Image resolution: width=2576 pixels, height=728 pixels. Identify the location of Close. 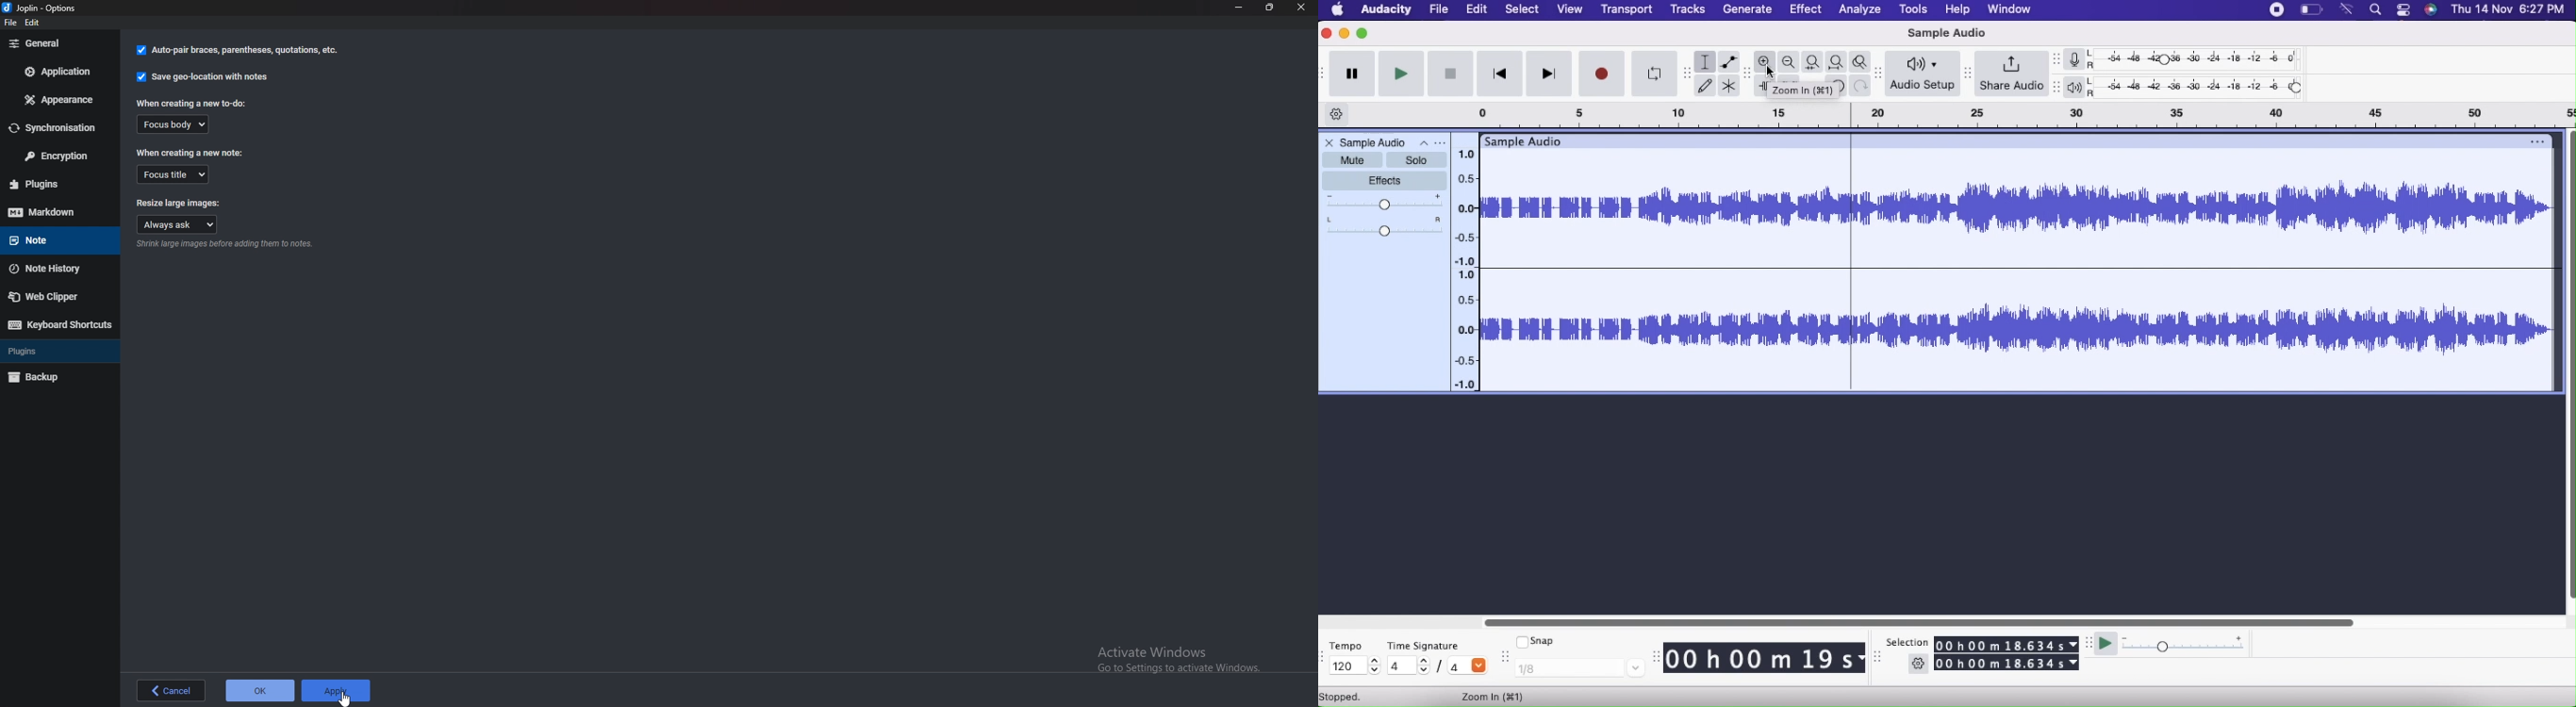
(1328, 142).